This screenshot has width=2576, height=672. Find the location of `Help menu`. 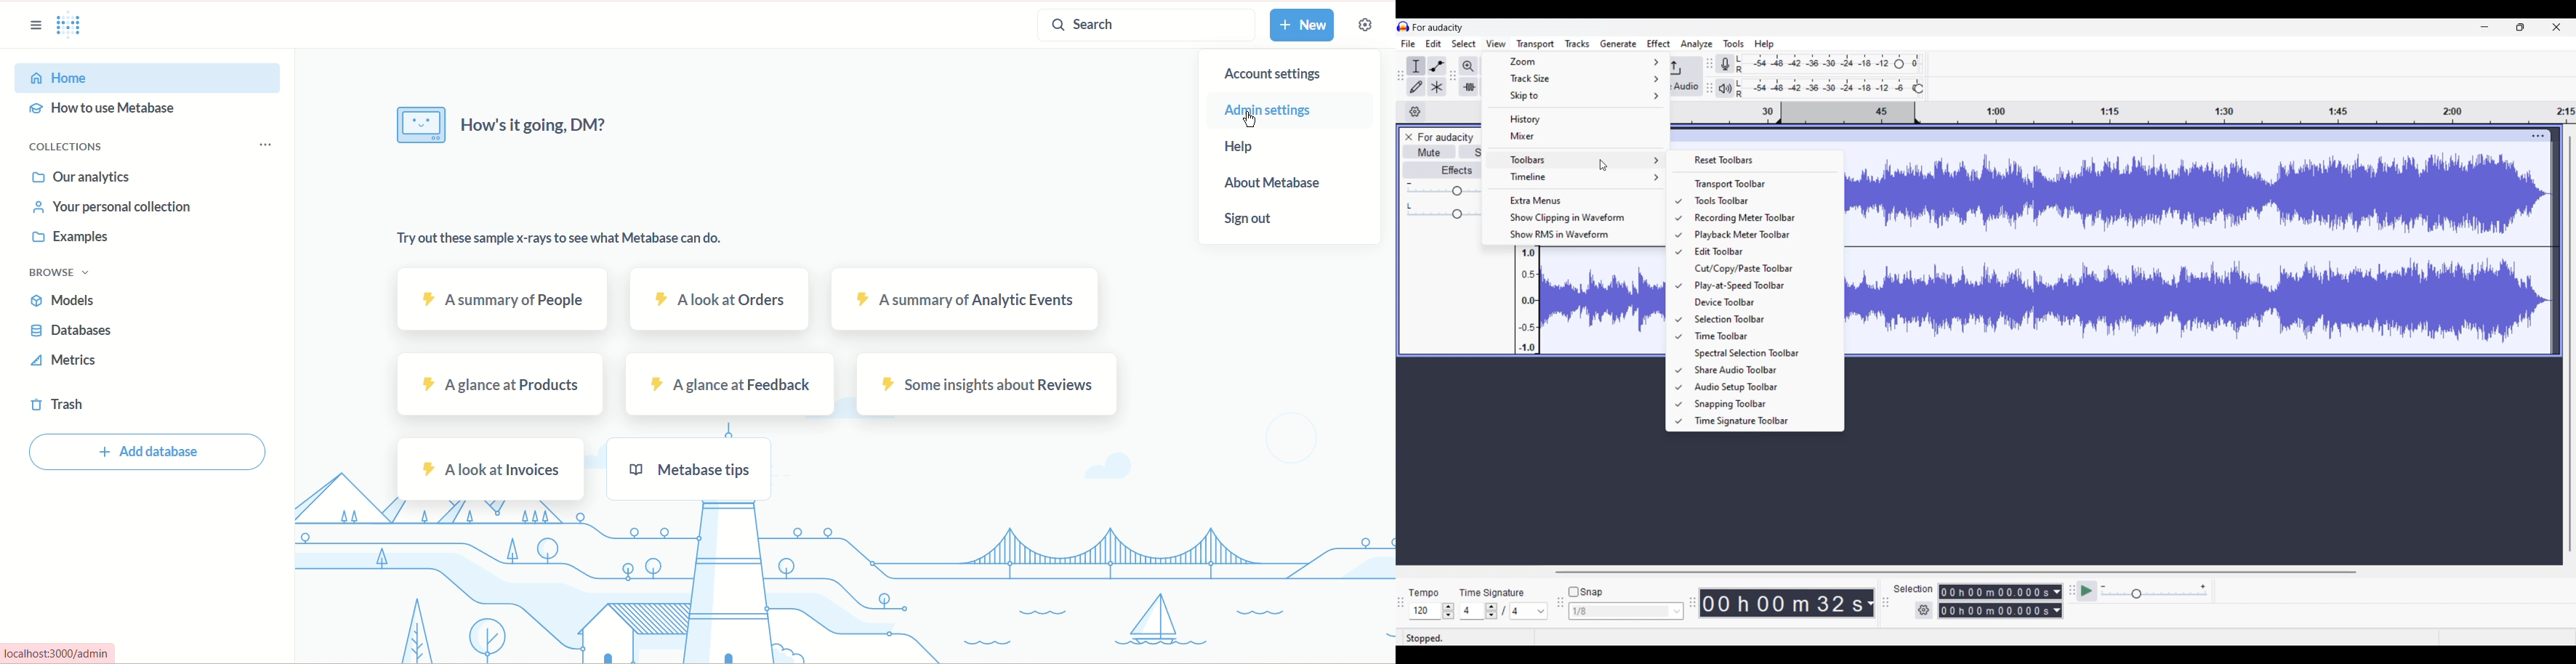

Help menu is located at coordinates (1765, 45).